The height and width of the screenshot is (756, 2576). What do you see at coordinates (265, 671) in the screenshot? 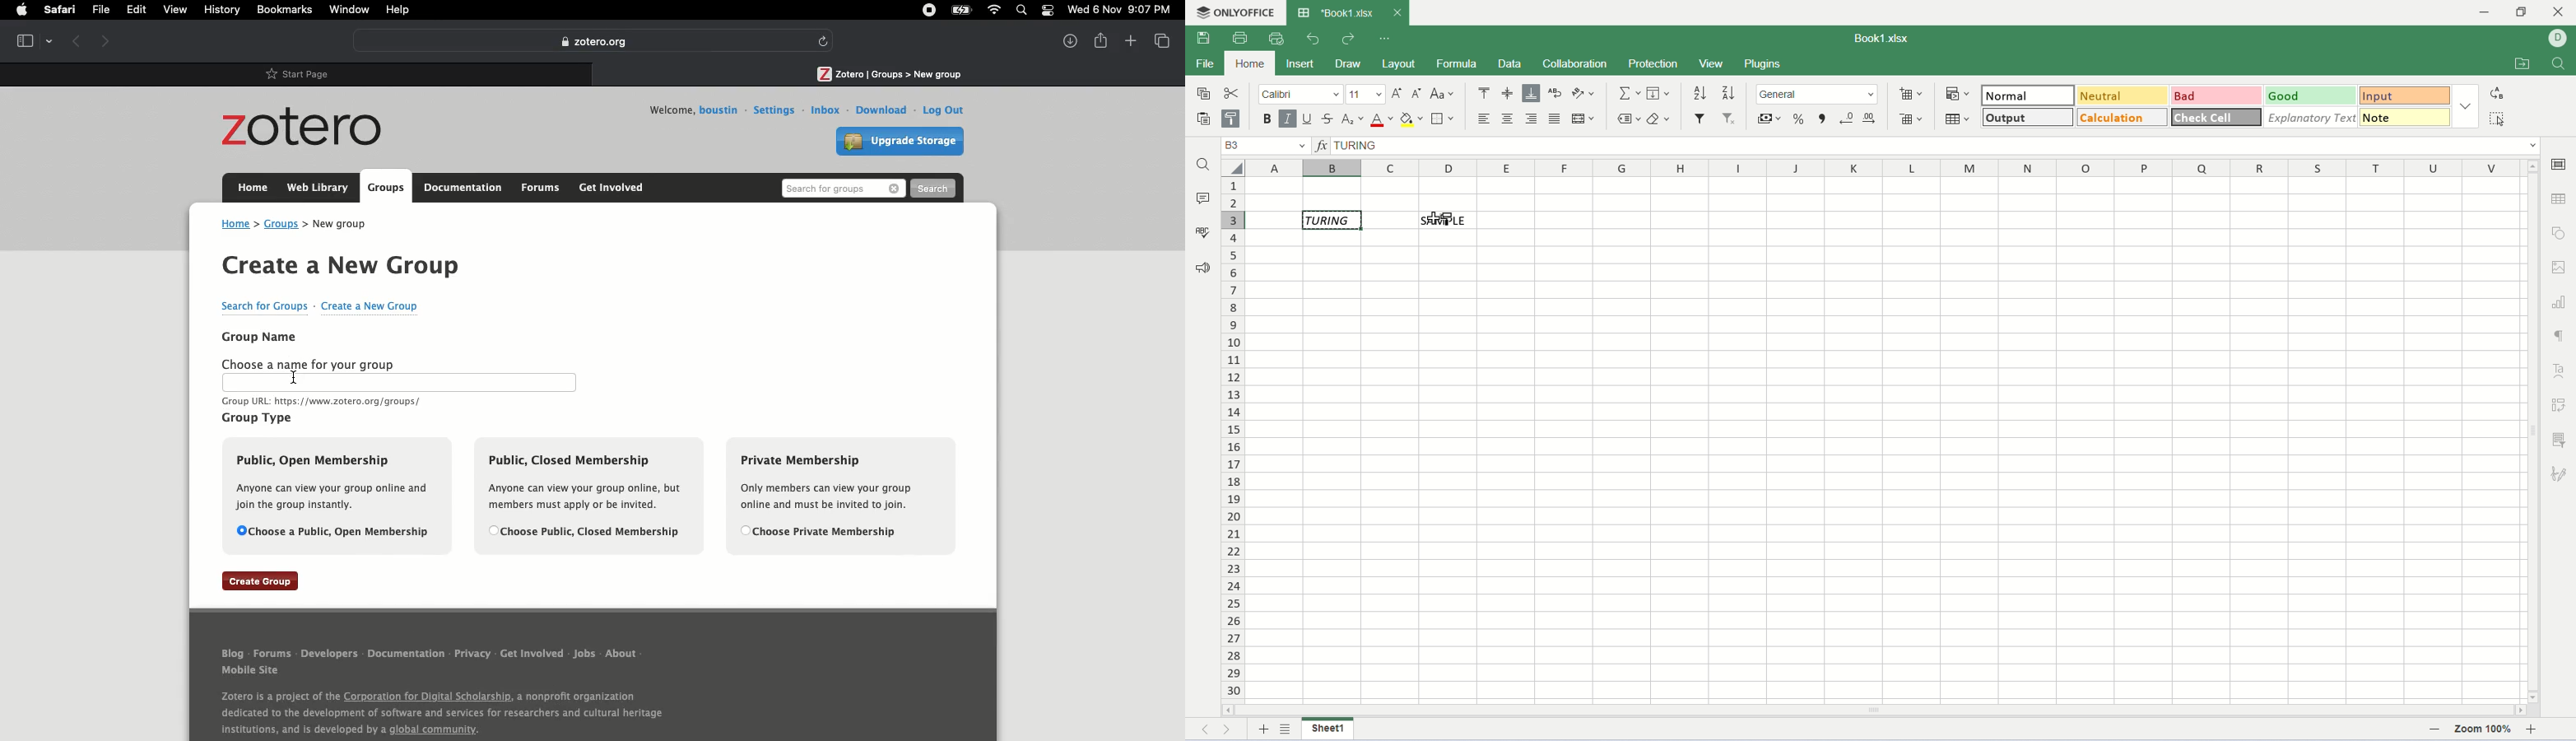
I see `Mobile site` at bounding box center [265, 671].